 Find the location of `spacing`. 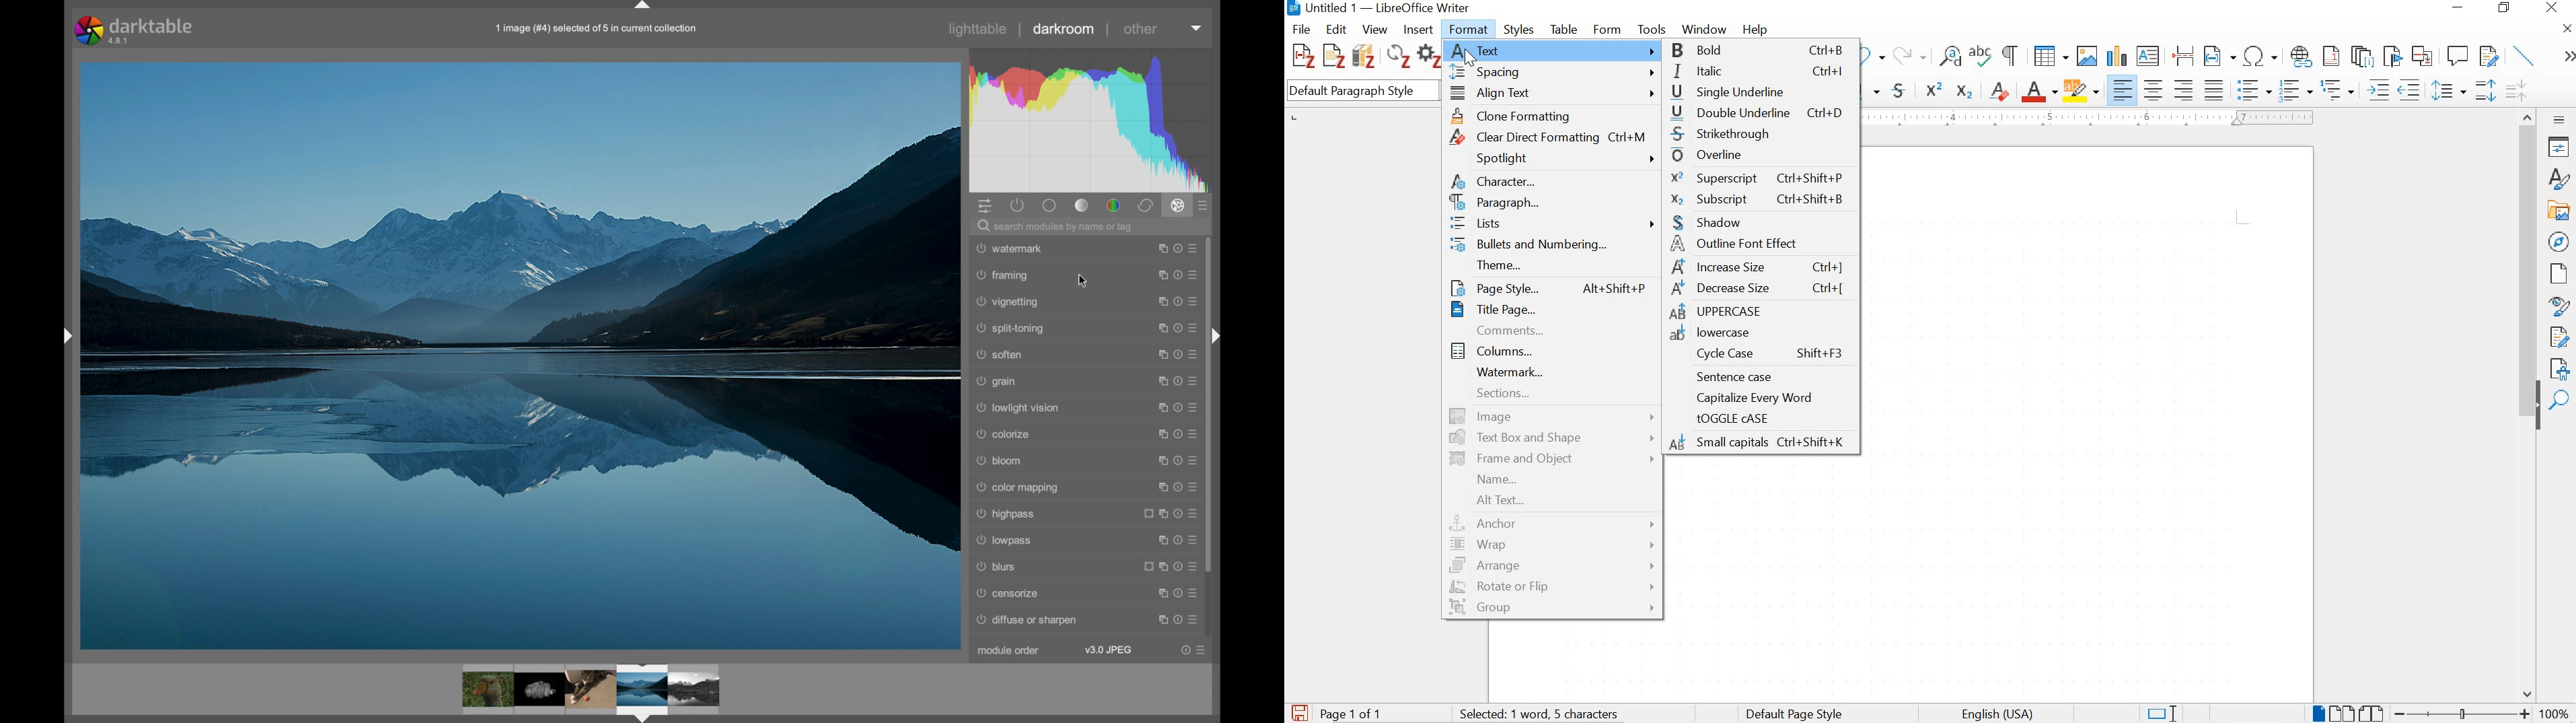

spacing is located at coordinates (1553, 73).